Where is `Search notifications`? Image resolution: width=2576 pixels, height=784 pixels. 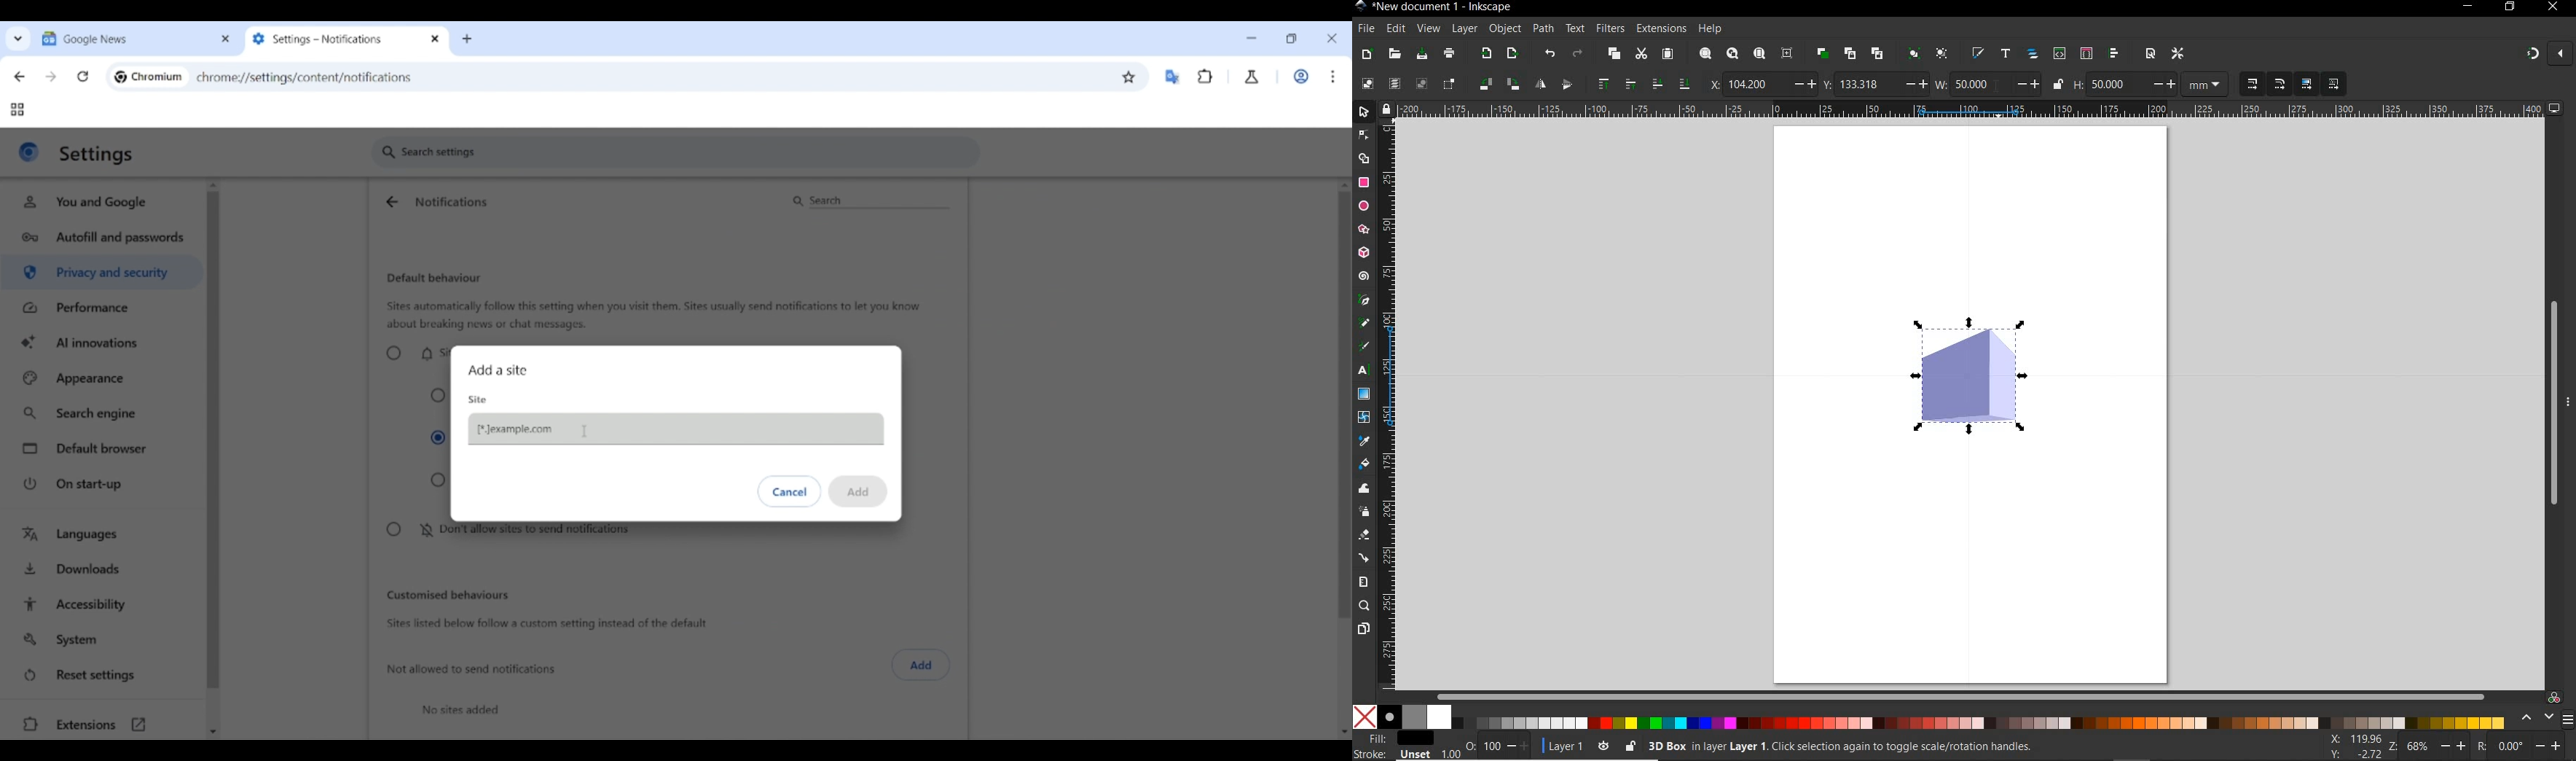 Search notifications is located at coordinates (869, 201).